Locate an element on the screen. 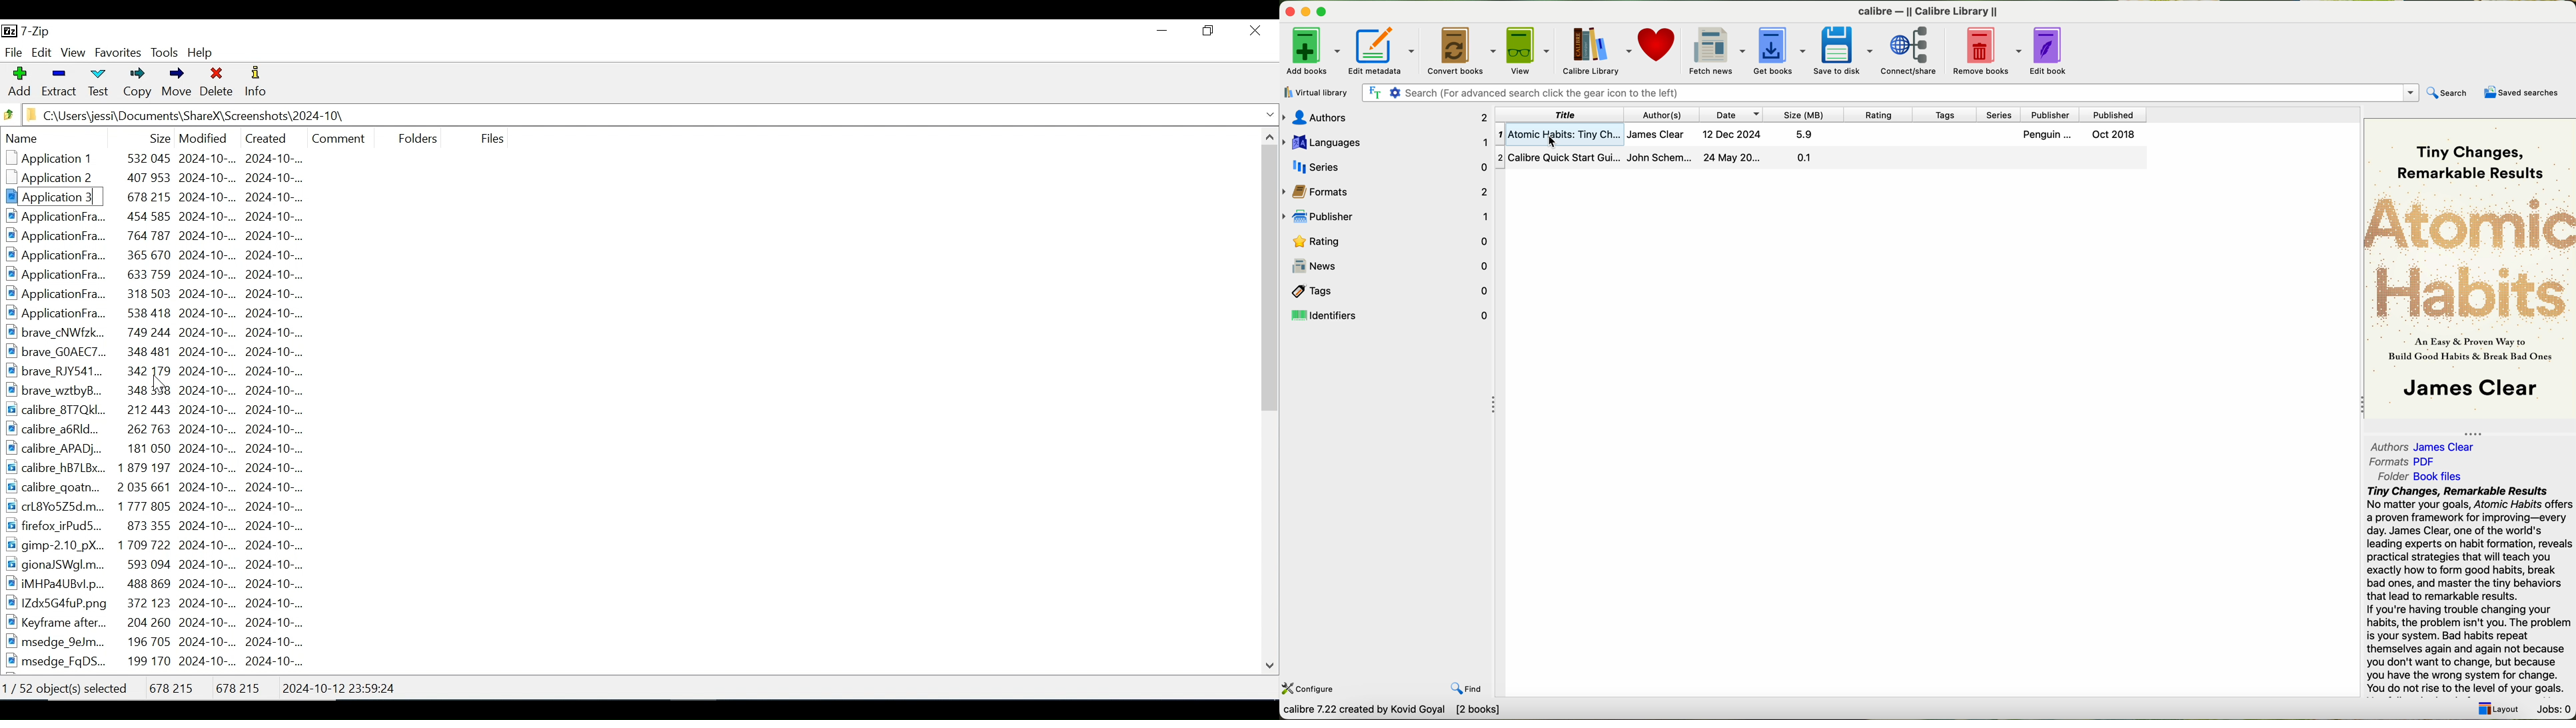 The height and width of the screenshot is (728, 2576). Click to Browse back is located at coordinates (9, 115).